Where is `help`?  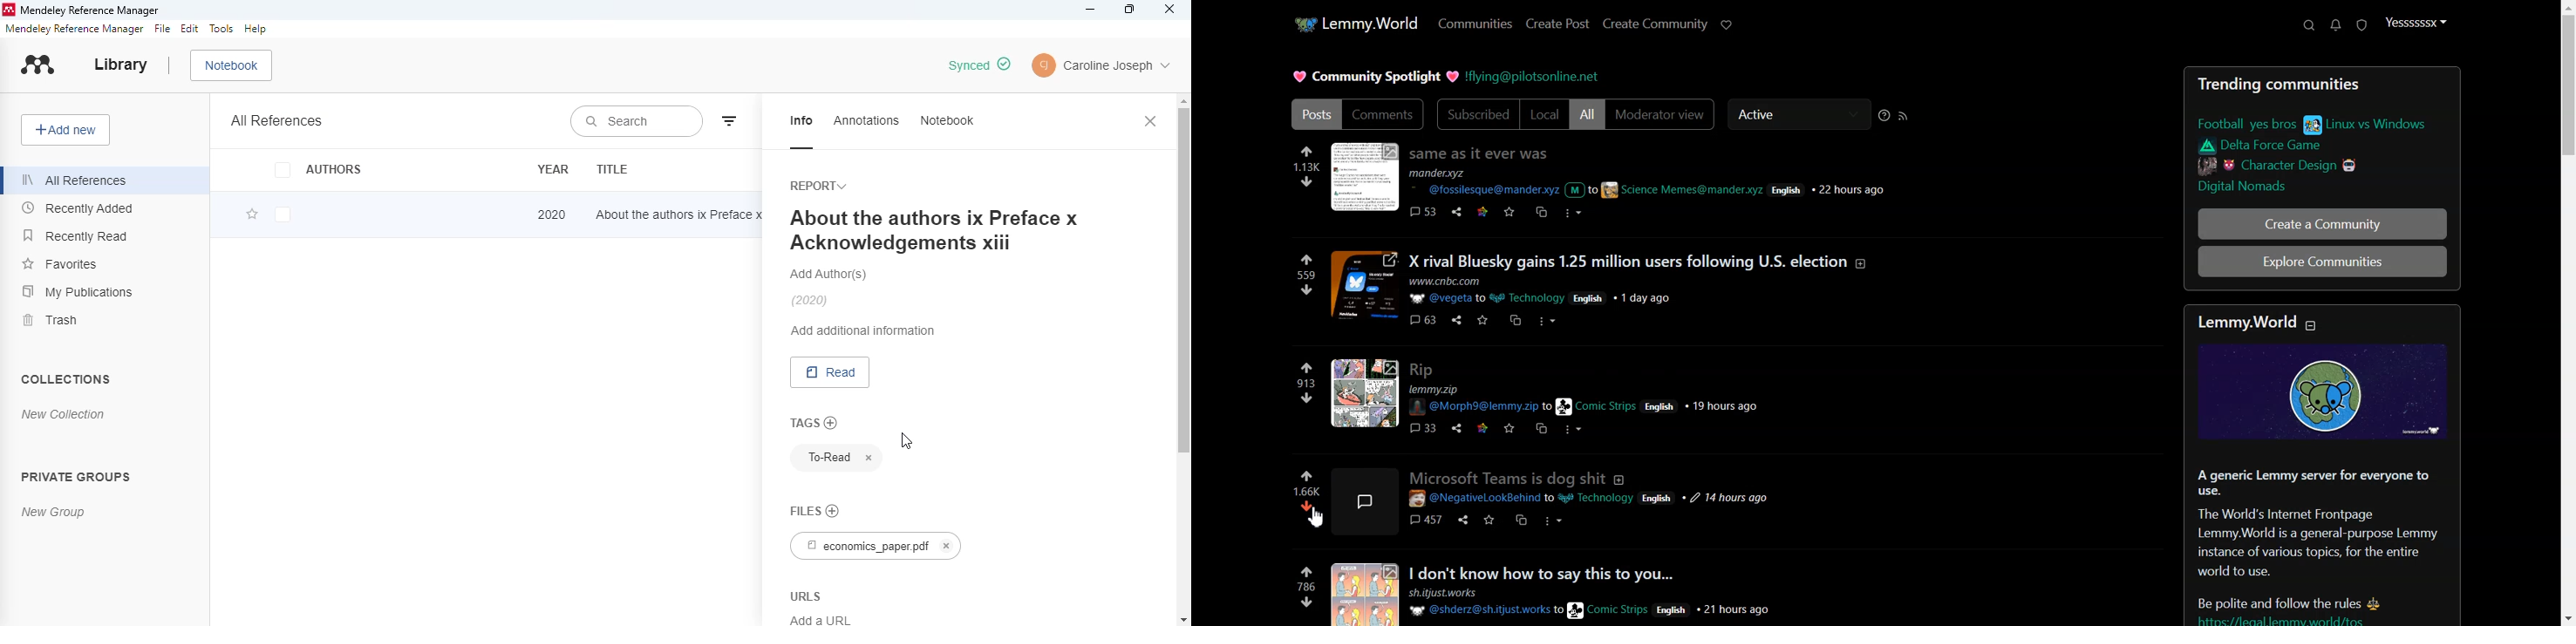
help is located at coordinates (255, 29).